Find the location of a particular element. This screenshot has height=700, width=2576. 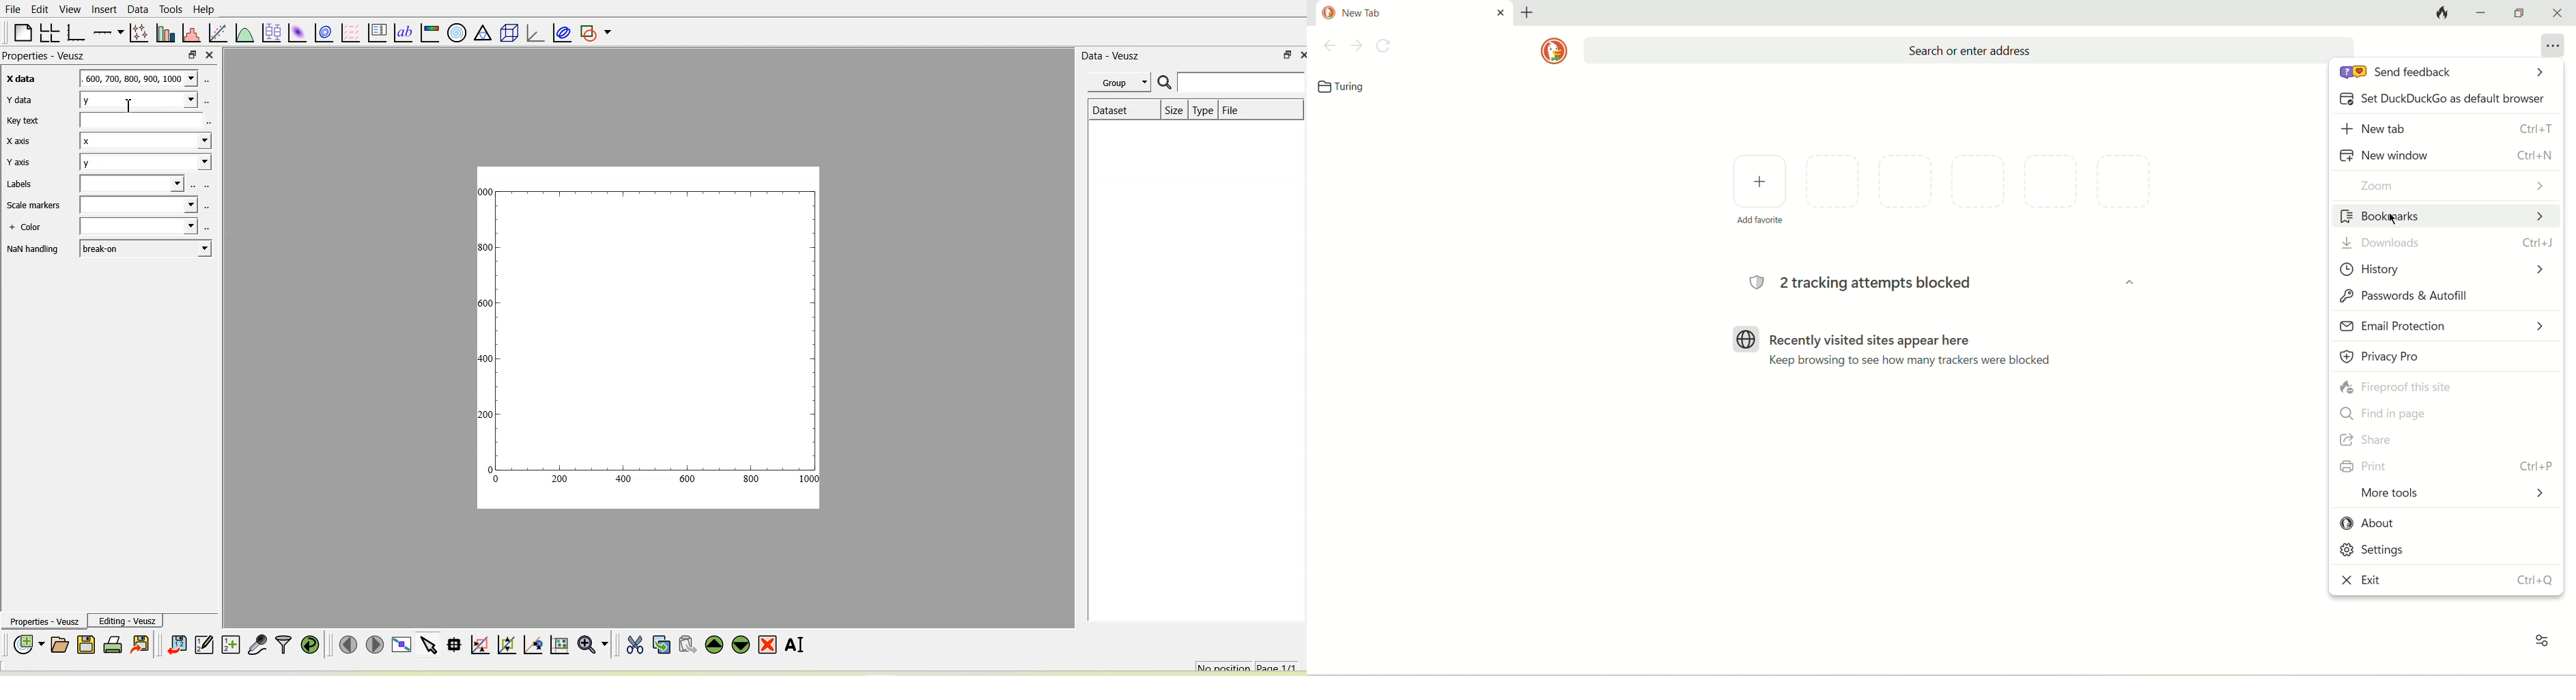

break-on  is located at coordinates (144, 248).